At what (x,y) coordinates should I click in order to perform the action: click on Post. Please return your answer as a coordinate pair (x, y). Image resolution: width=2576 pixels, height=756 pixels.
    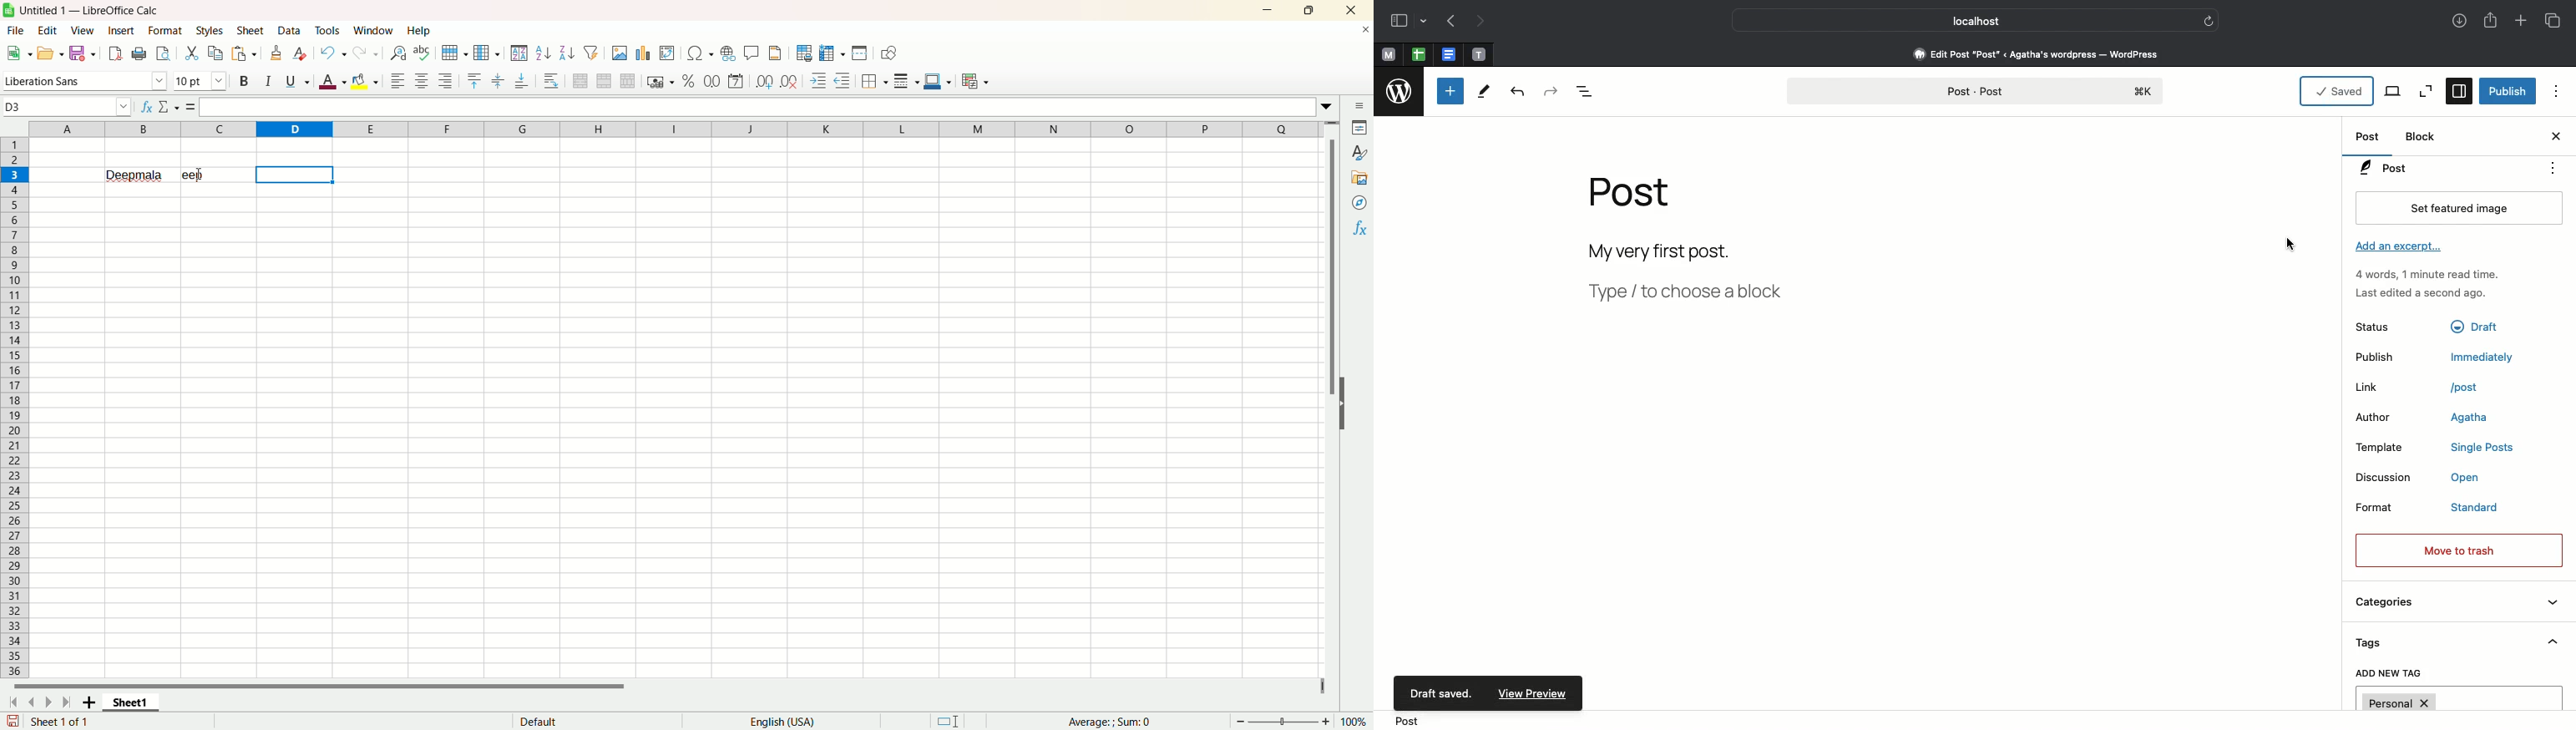
    Looking at the image, I should click on (1633, 193).